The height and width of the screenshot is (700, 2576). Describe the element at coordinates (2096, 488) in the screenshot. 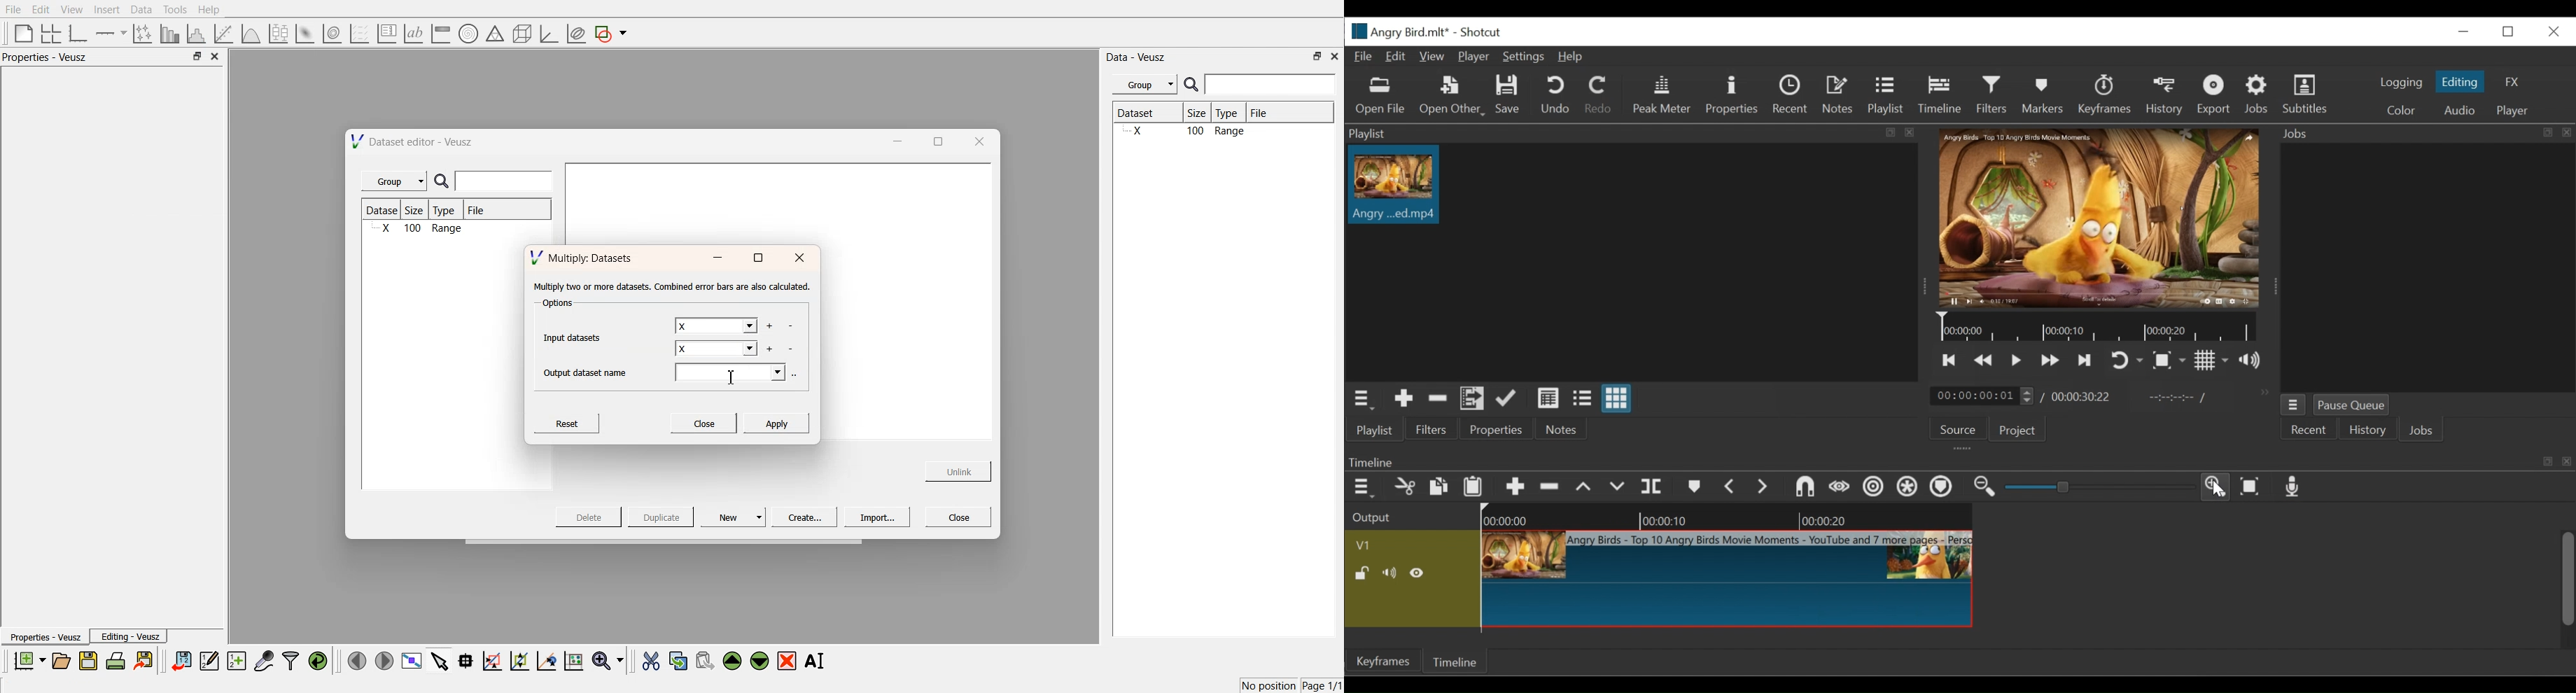

I see `Zoom slider` at that location.